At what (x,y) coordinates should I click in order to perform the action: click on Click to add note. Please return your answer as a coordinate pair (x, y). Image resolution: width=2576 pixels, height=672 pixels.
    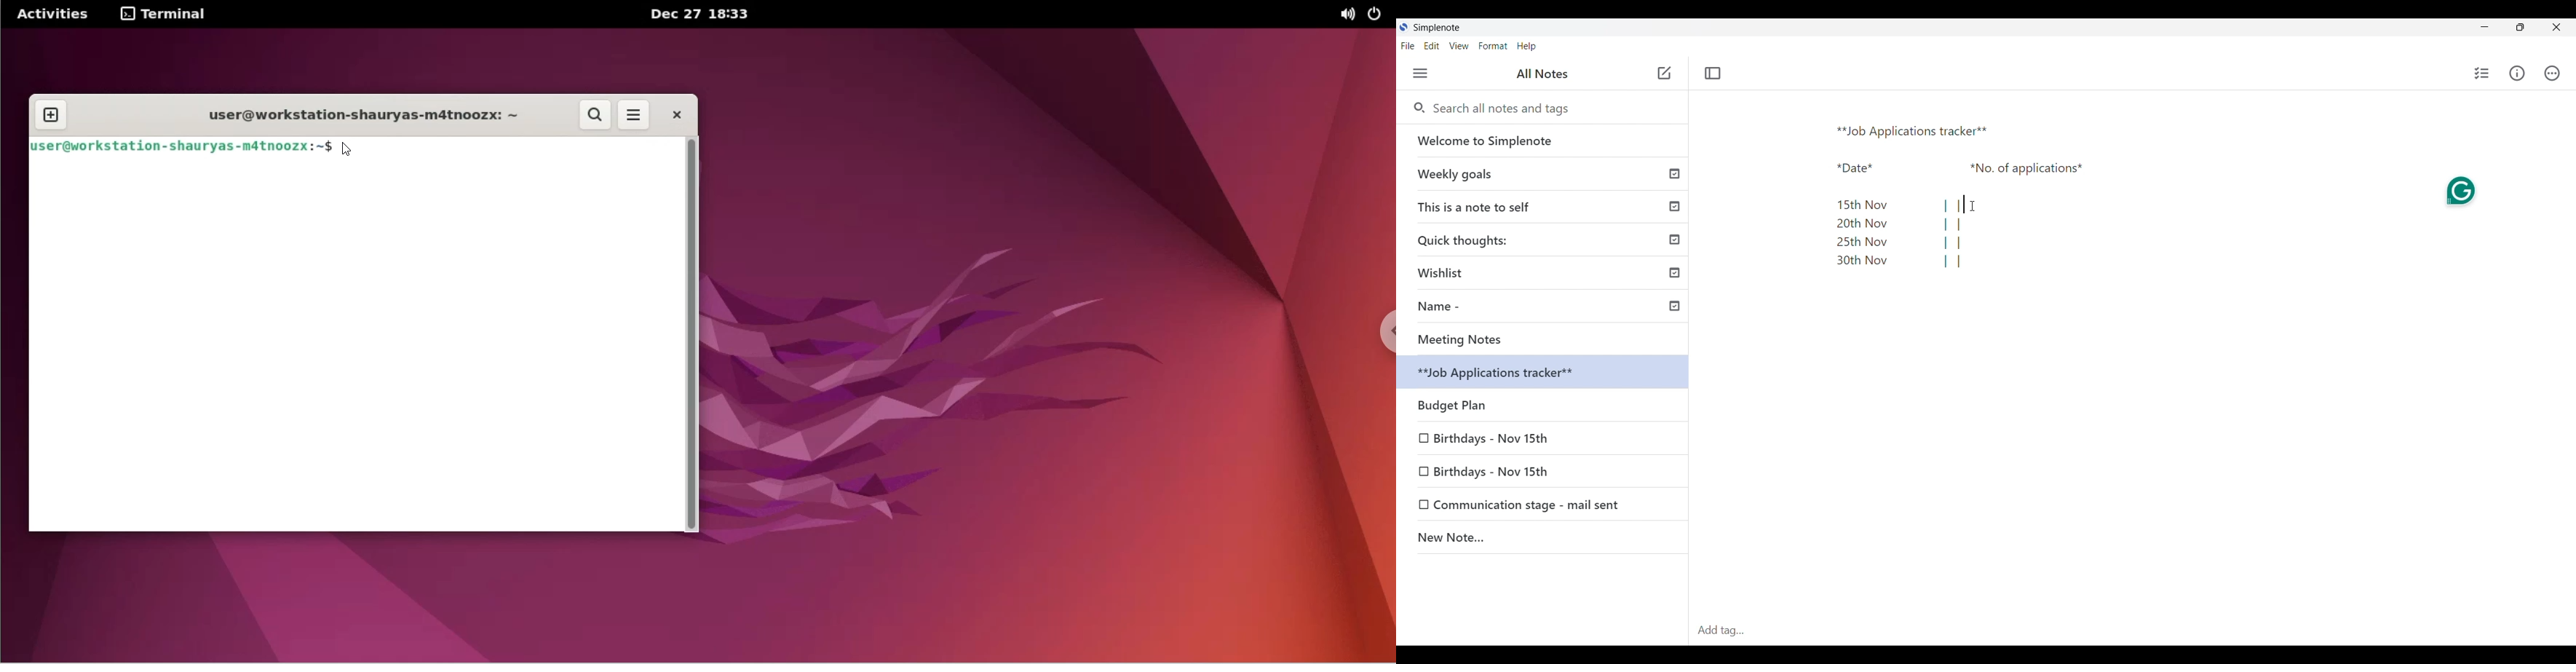
    Looking at the image, I should click on (1665, 73).